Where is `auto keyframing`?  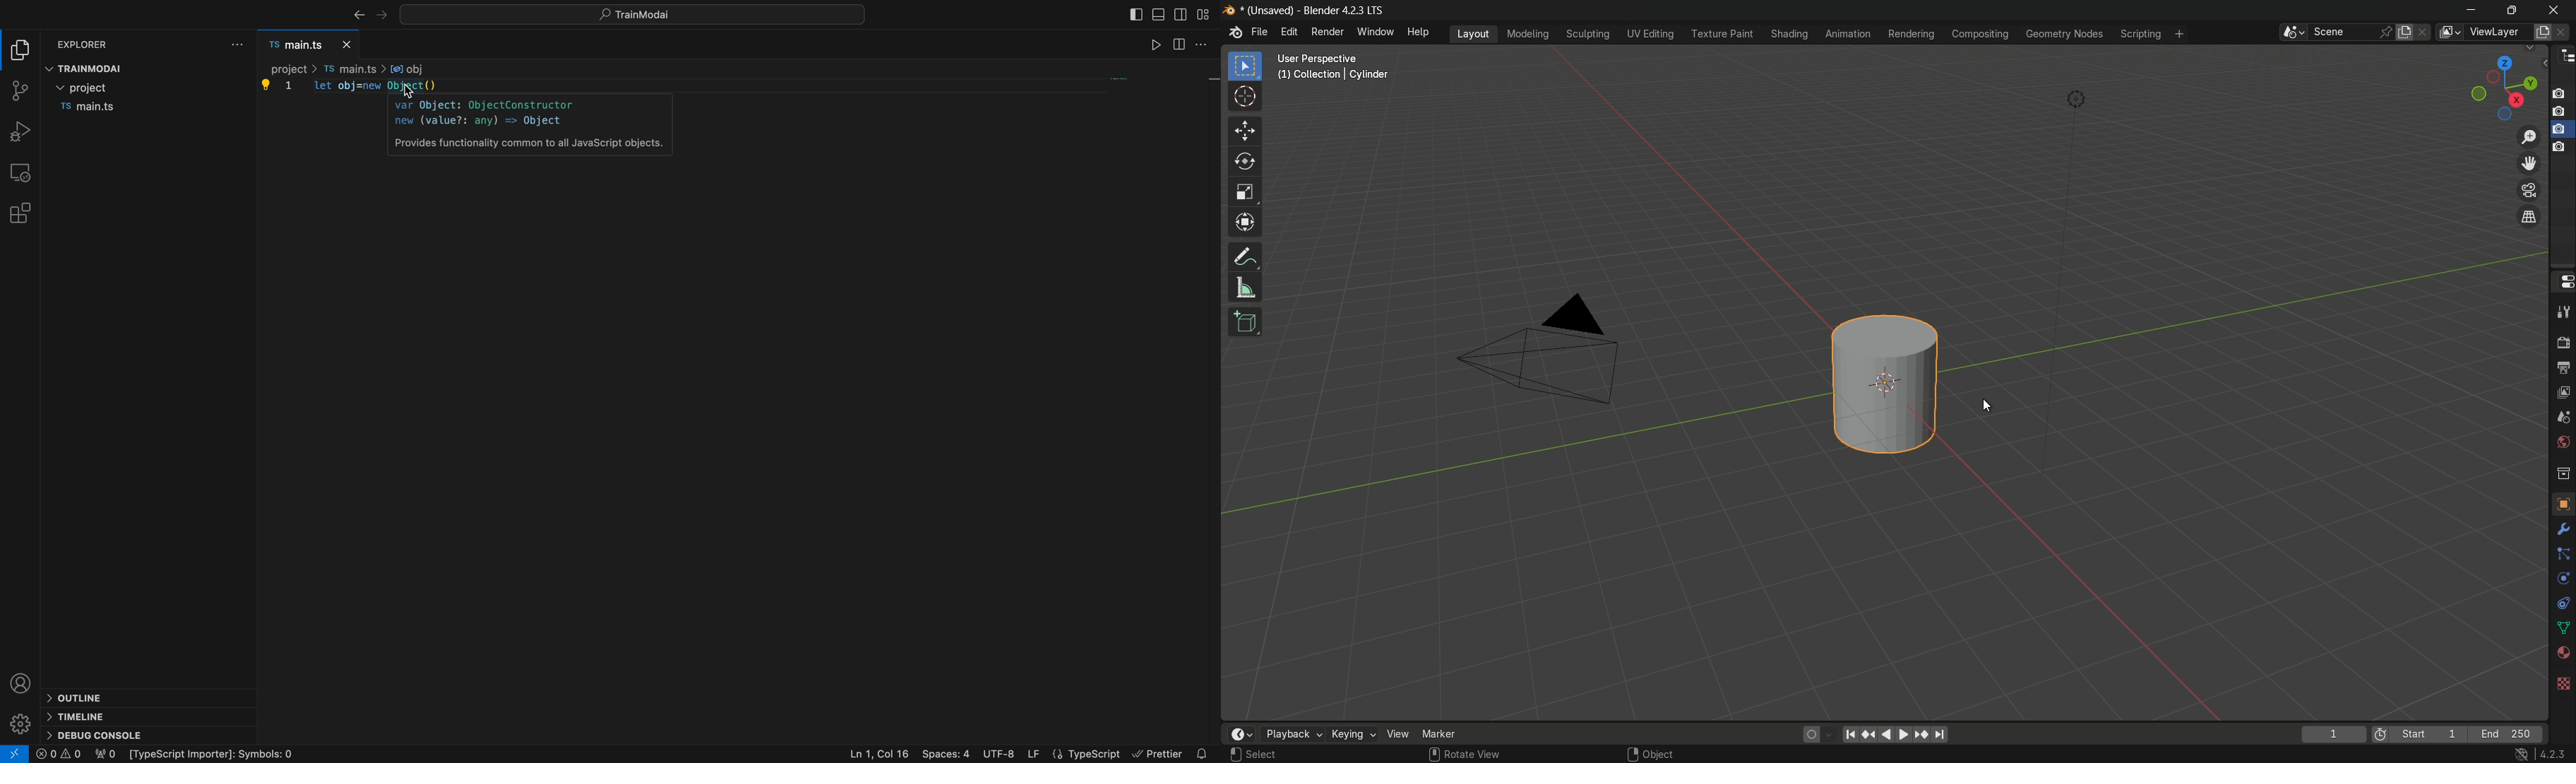
auto keyframing is located at coordinates (1829, 734).